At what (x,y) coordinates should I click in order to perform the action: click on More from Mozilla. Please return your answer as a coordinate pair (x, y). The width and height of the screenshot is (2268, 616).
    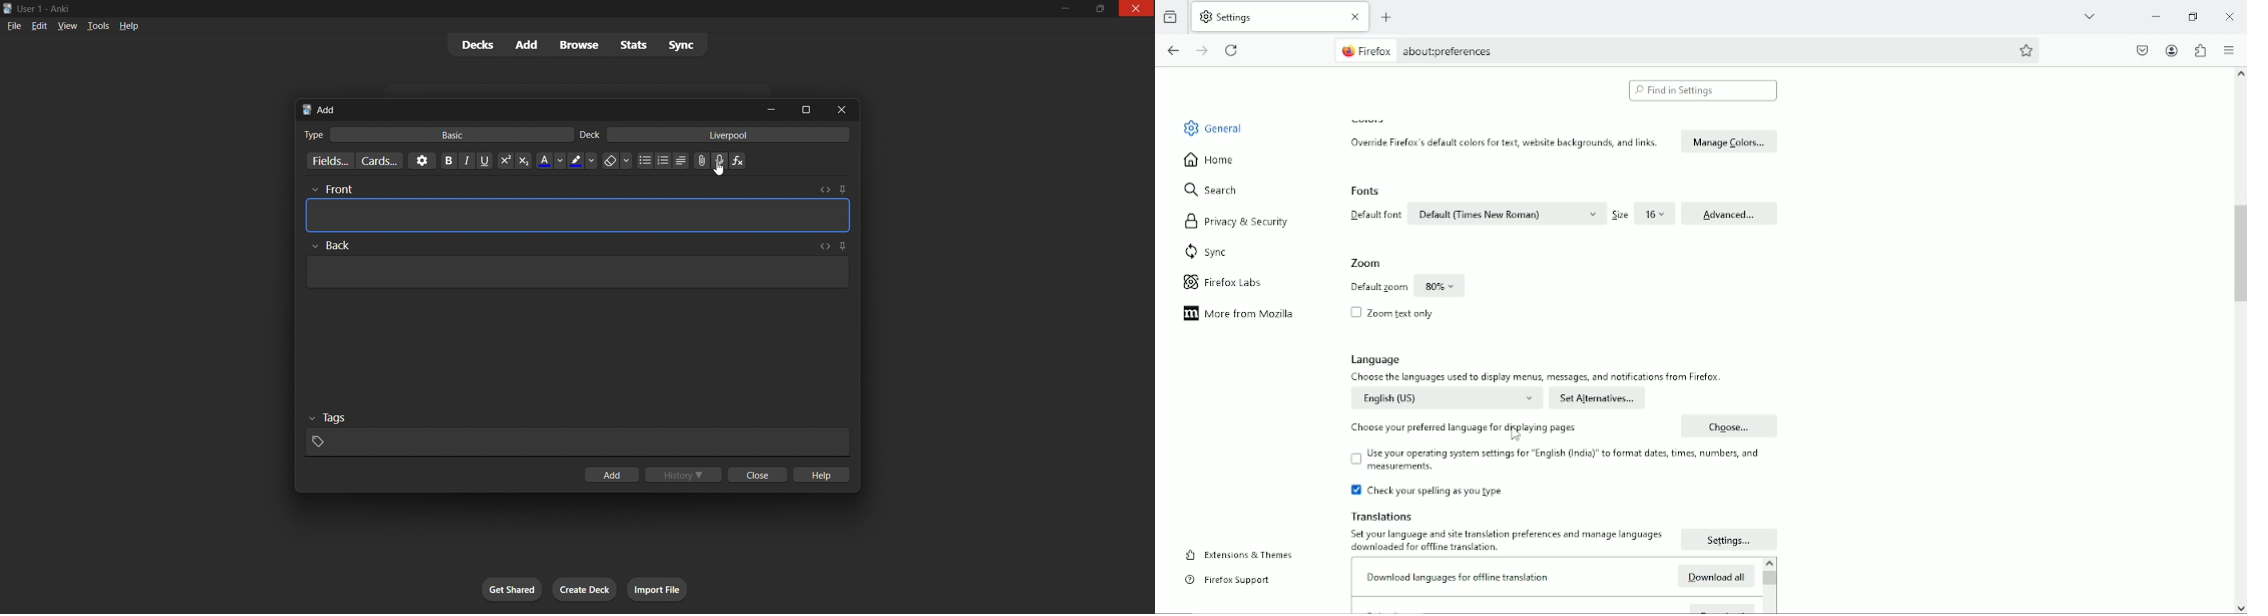
    Looking at the image, I should click on (1253, 313).